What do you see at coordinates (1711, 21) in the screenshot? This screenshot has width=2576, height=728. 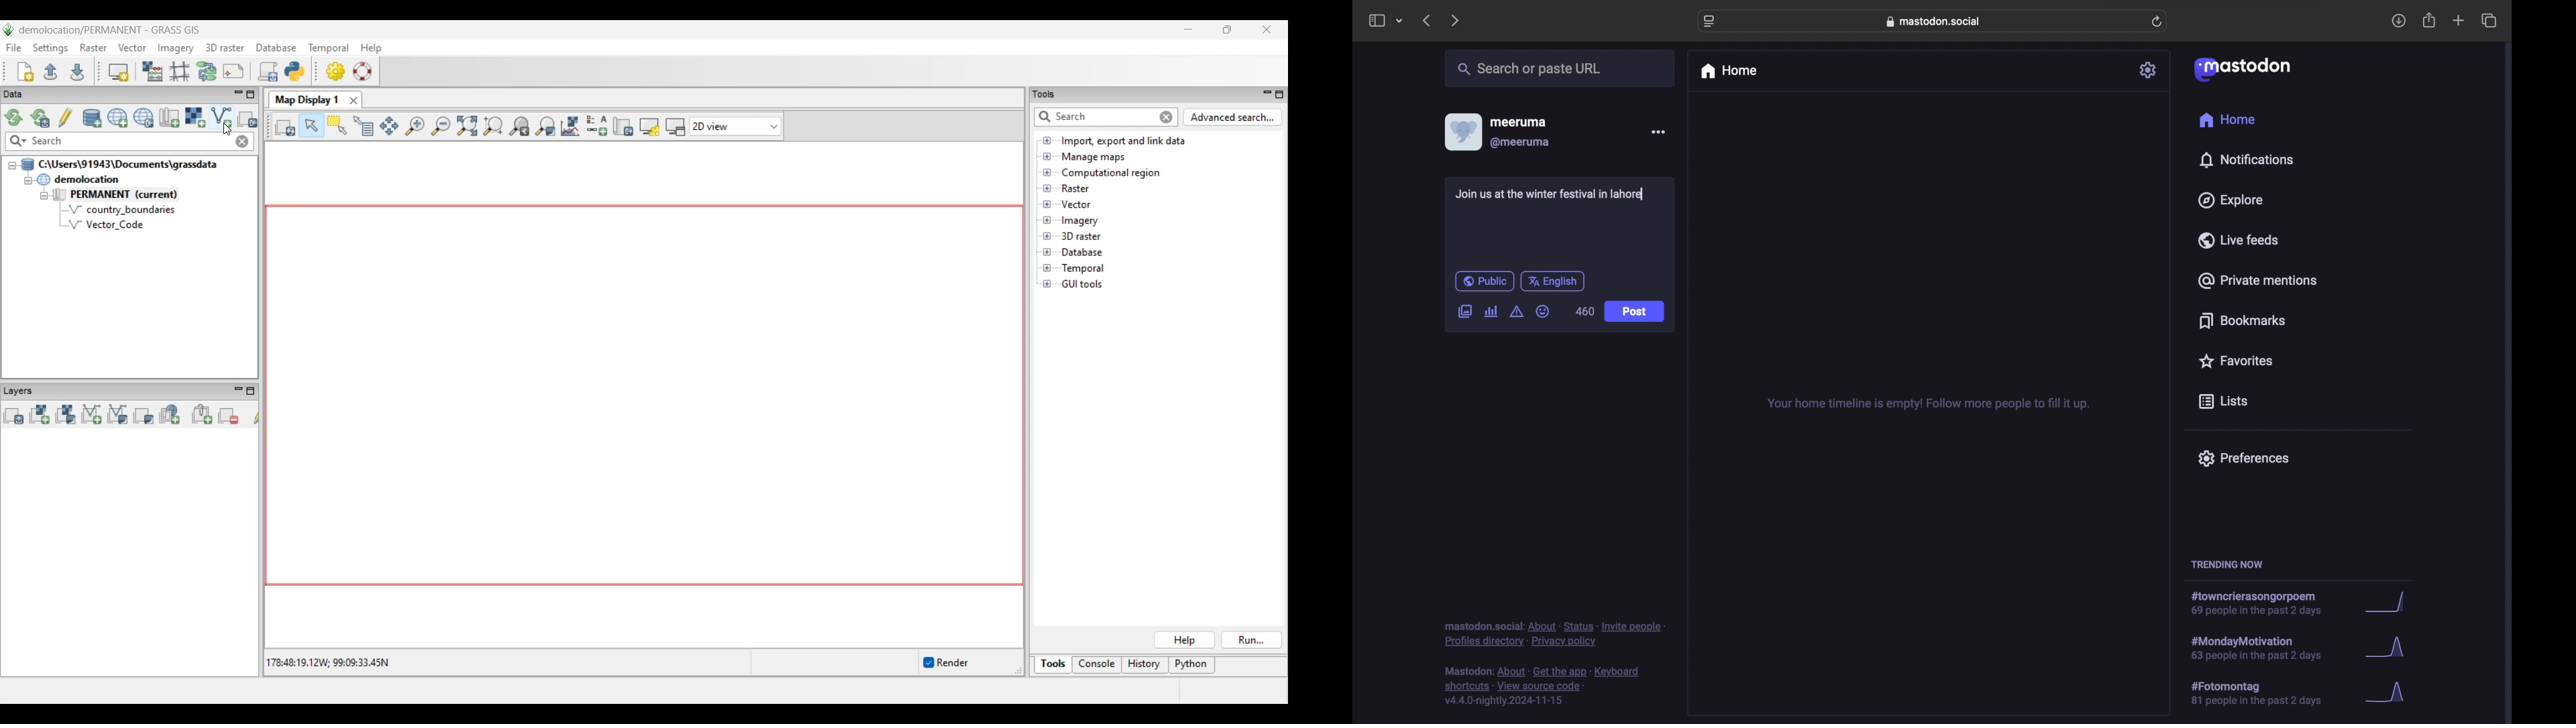 I see `website settings` at bounding box center [1711, 21].